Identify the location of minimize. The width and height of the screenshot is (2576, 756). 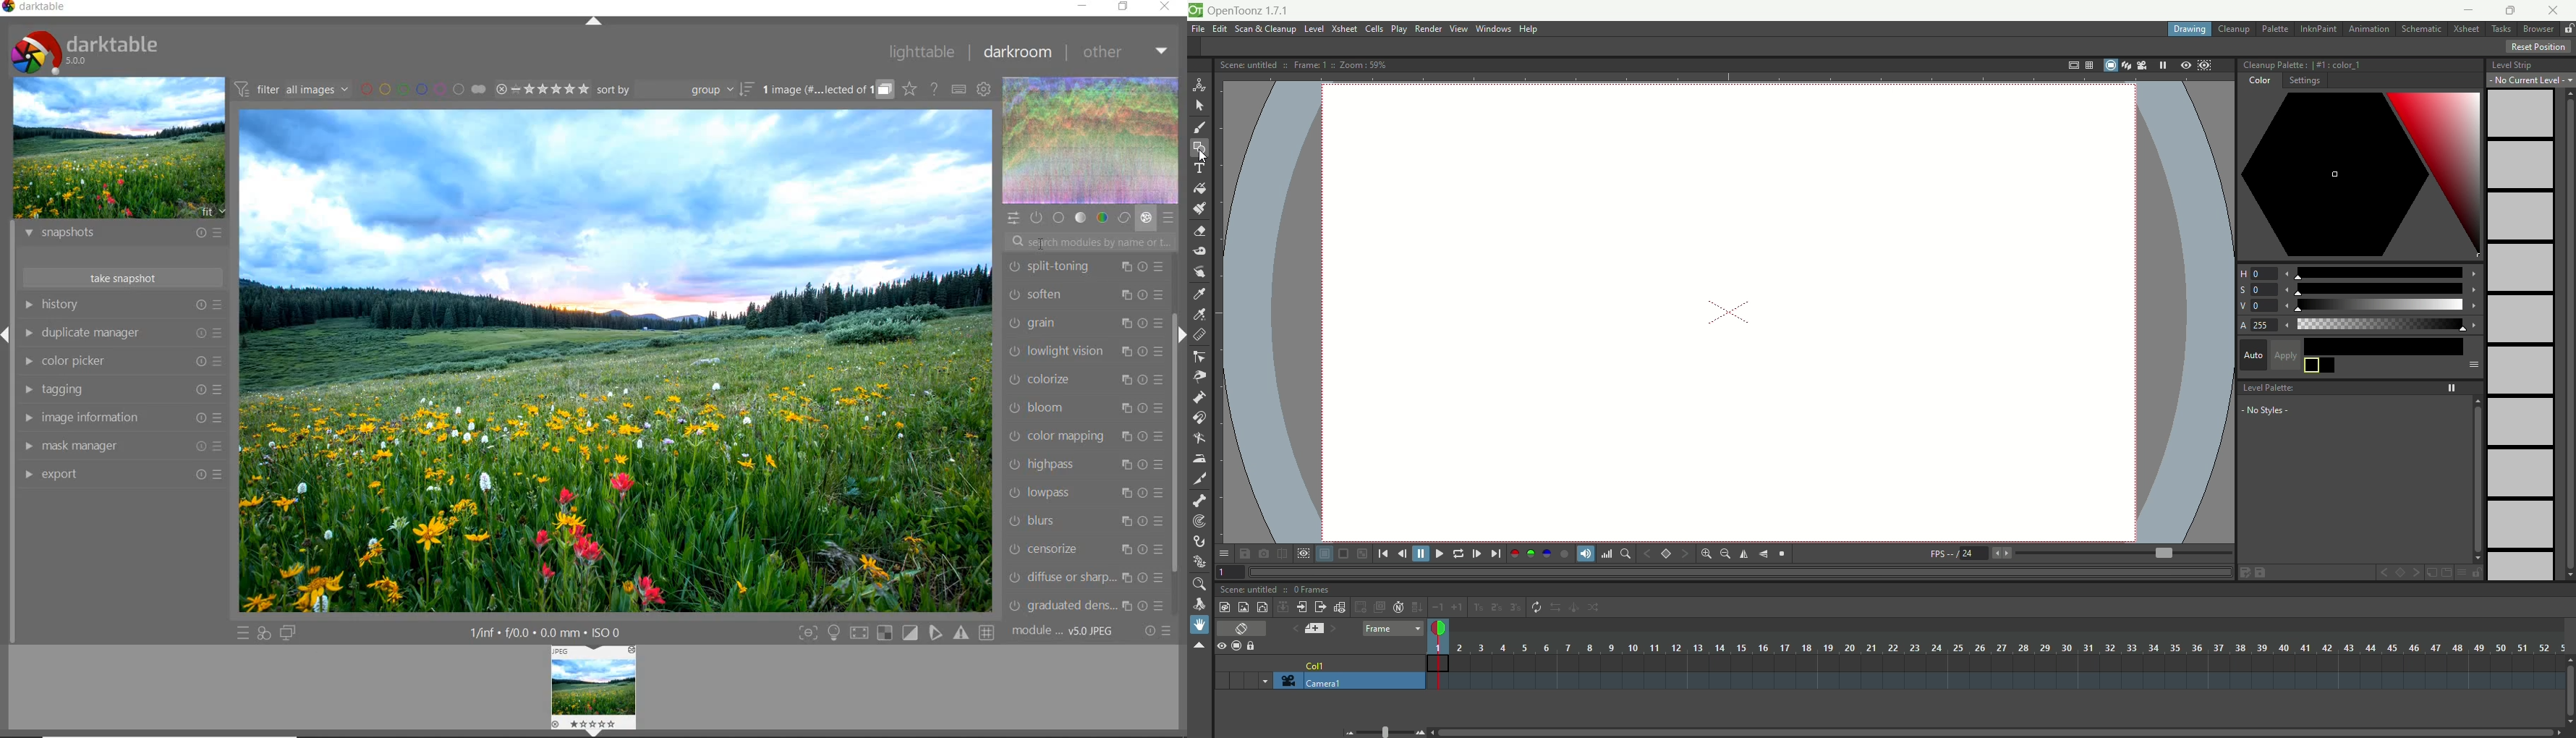
(1084, 7).